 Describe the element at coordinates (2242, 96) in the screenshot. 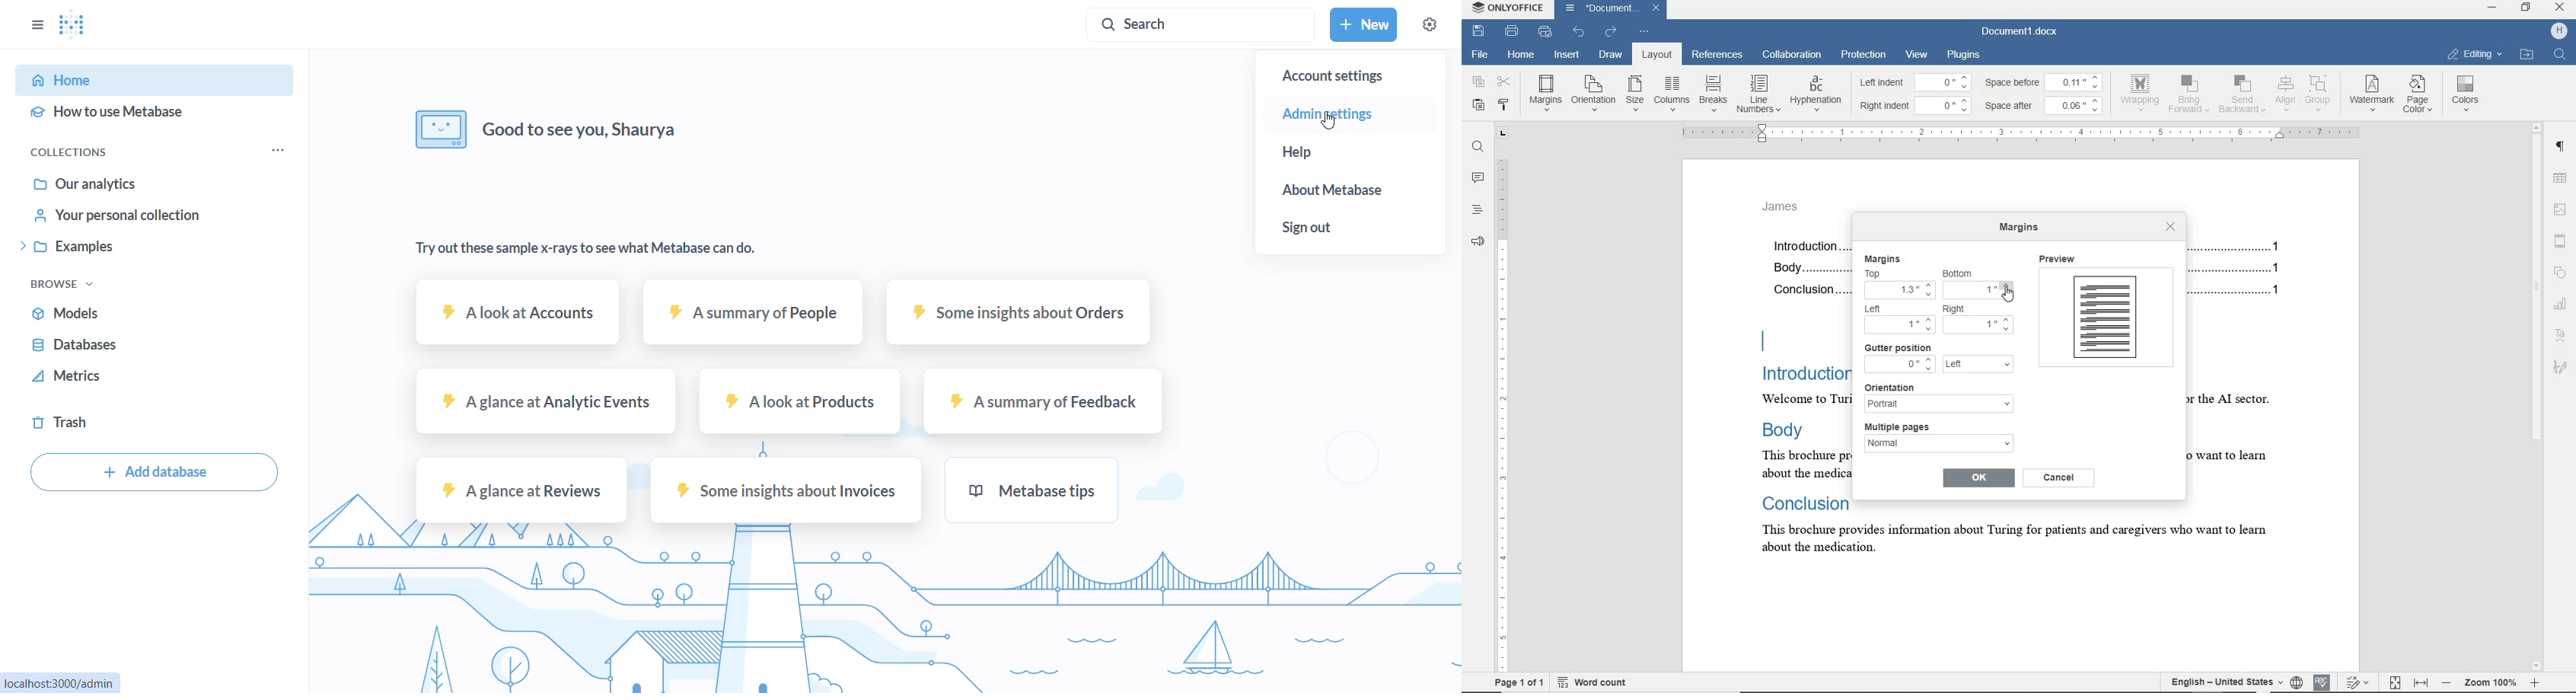

I see `send backward` at that location.